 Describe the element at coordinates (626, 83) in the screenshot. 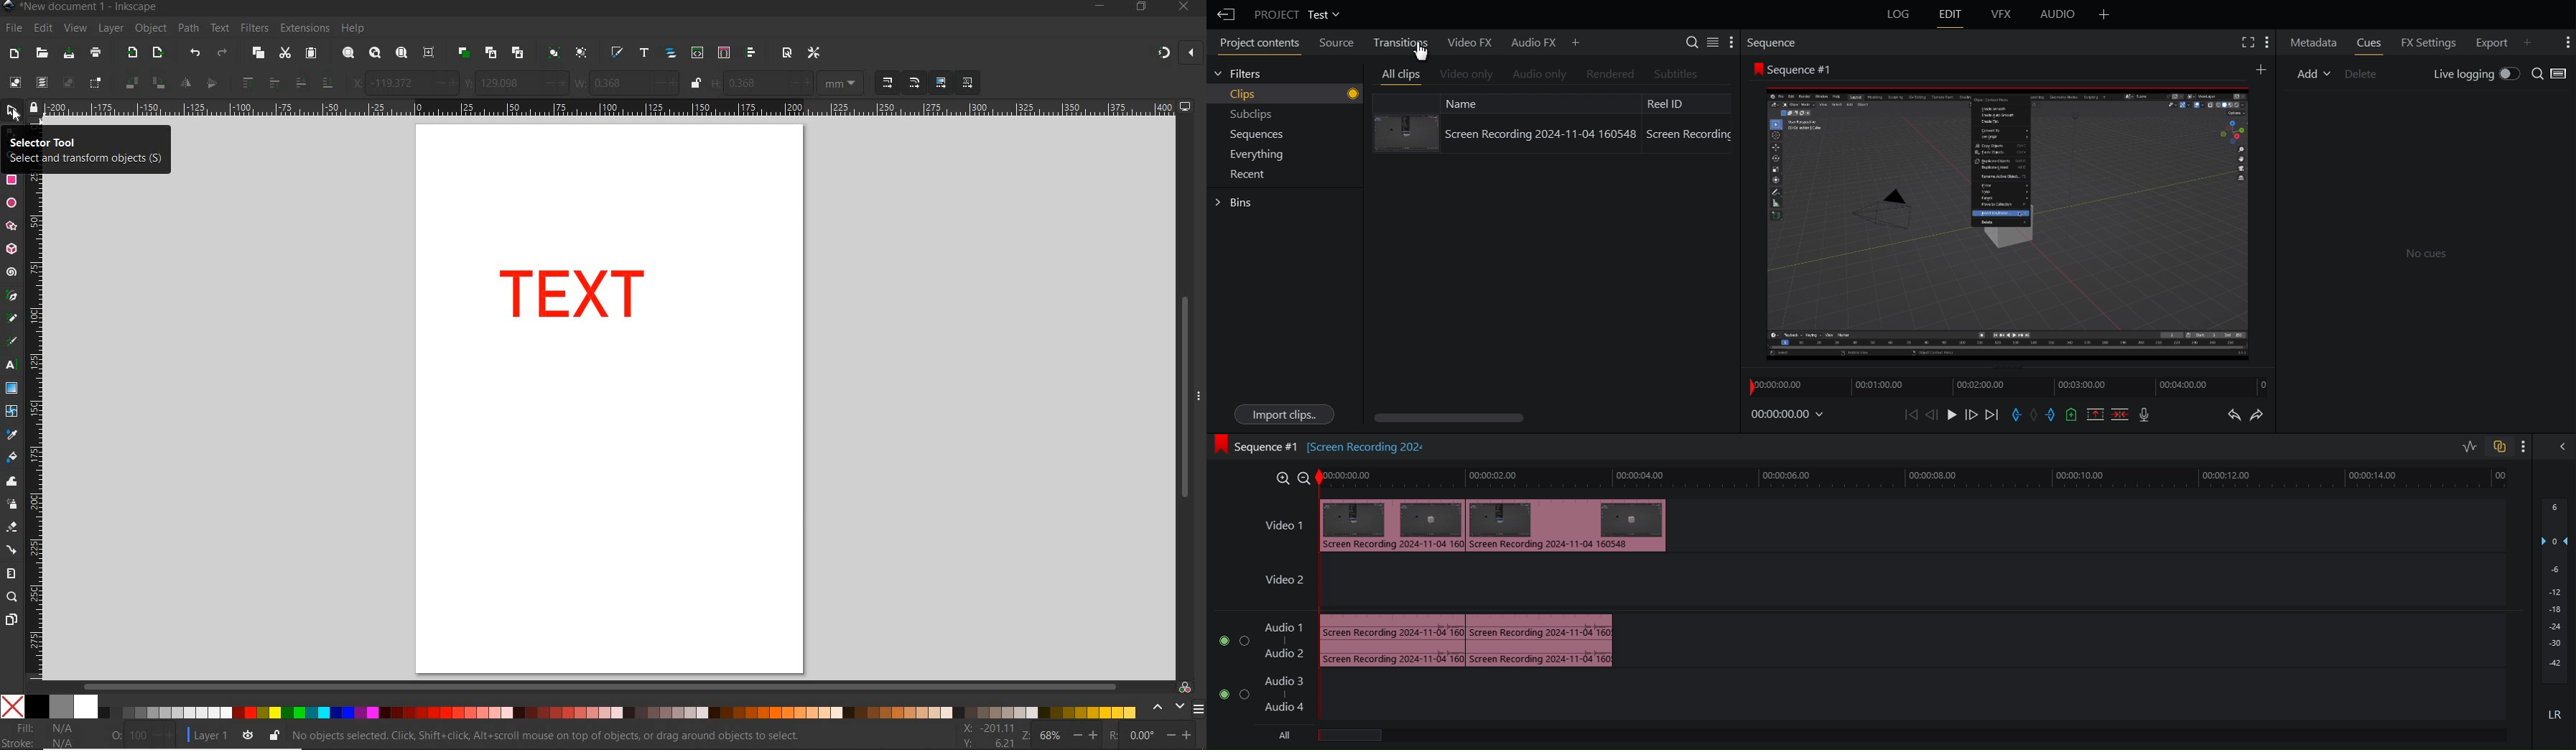

I see `WIDTH OF SELECTION` at that location.